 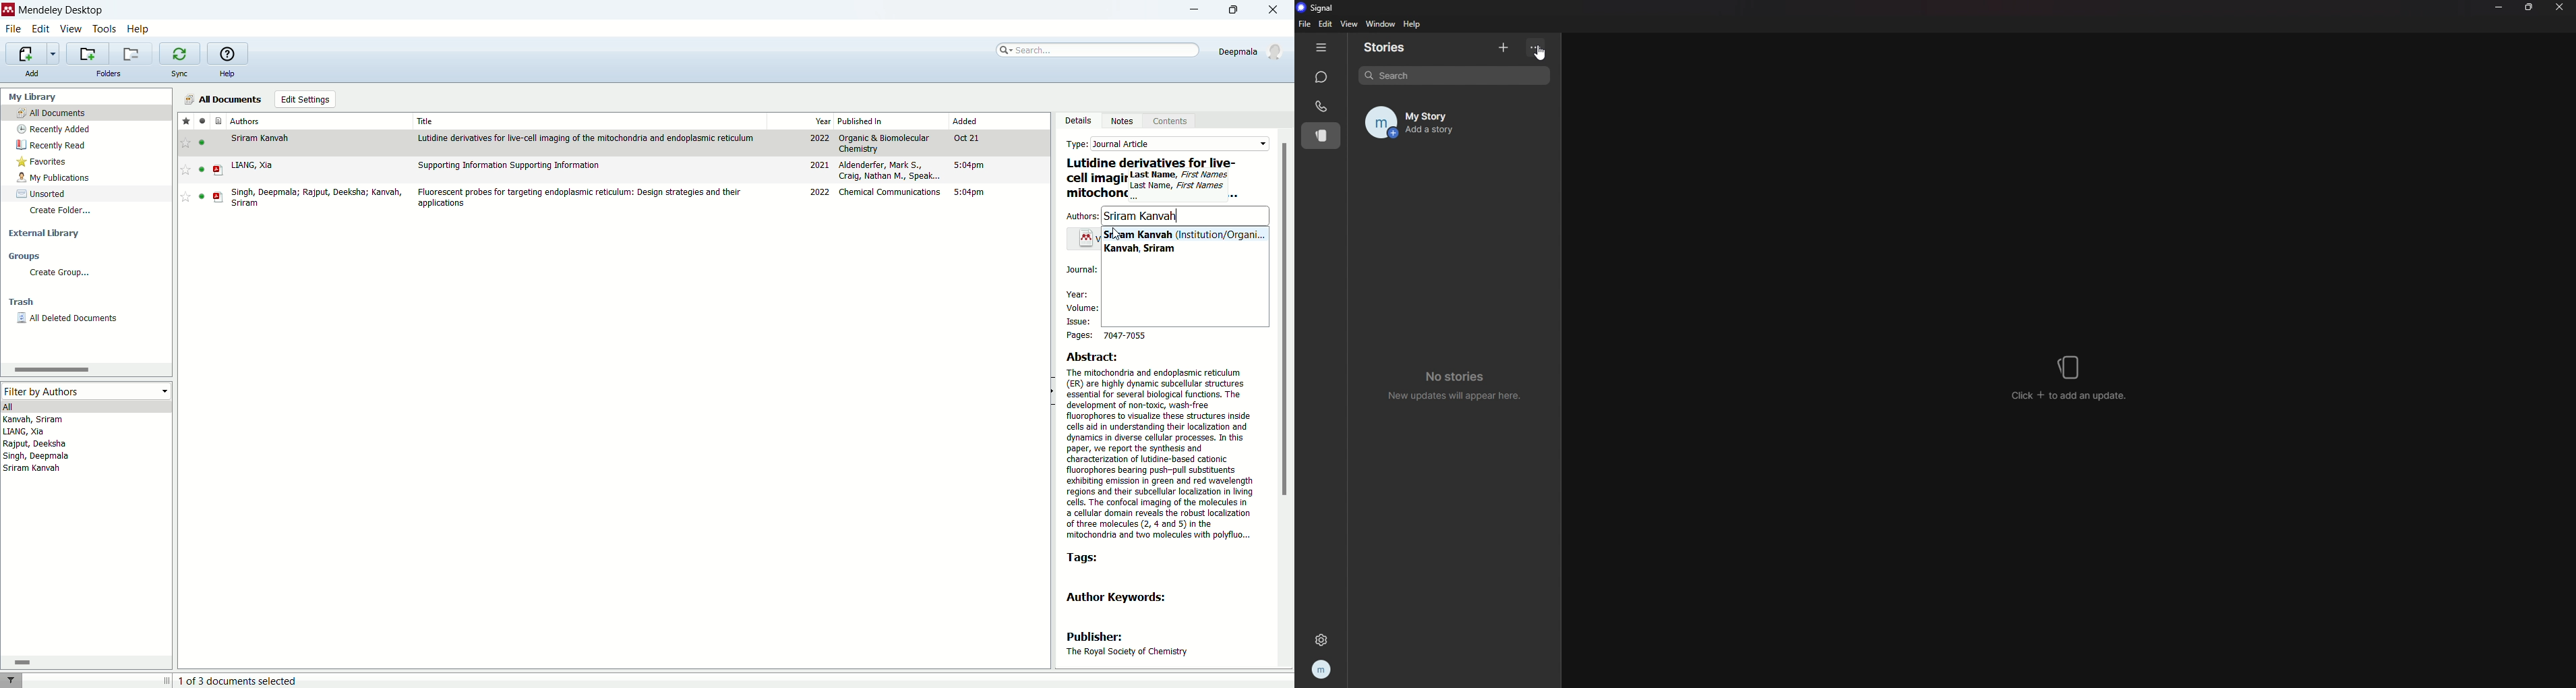 What do you see at coordinates (36, 98) in the screenshot?
I see `my library` at bounding box center [36, 98].